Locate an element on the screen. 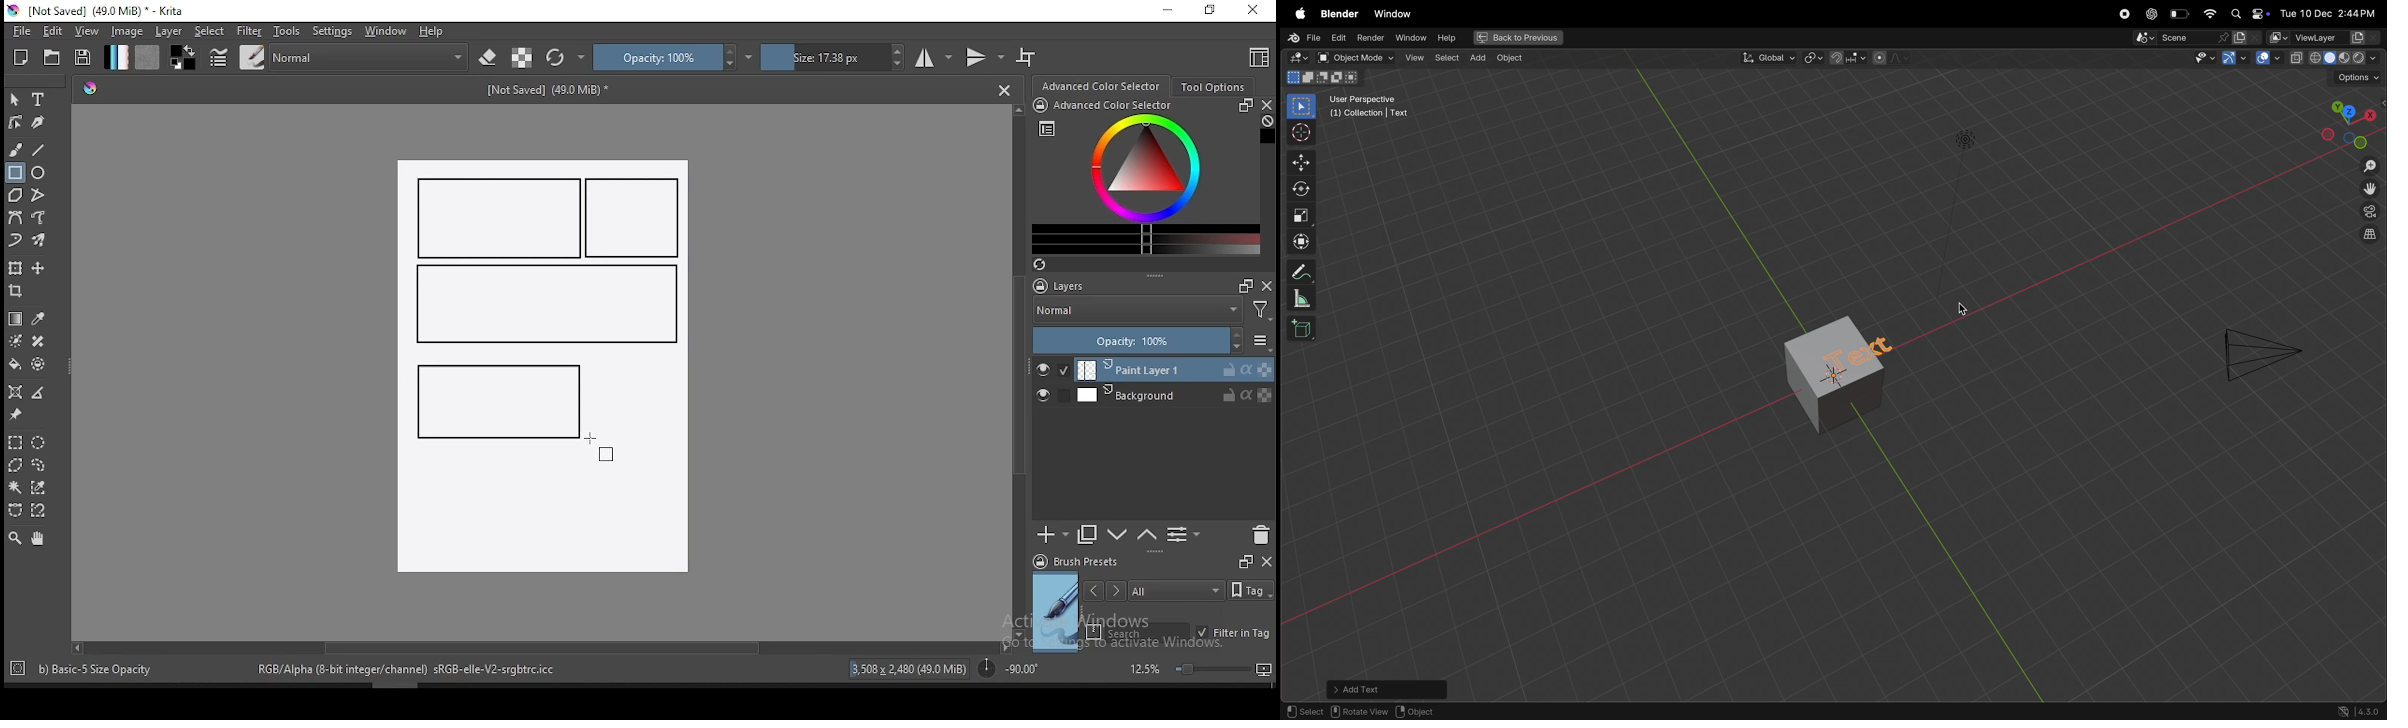 This screenshot has width=2408, height=728. camera is located at coordinates (2259, 350).